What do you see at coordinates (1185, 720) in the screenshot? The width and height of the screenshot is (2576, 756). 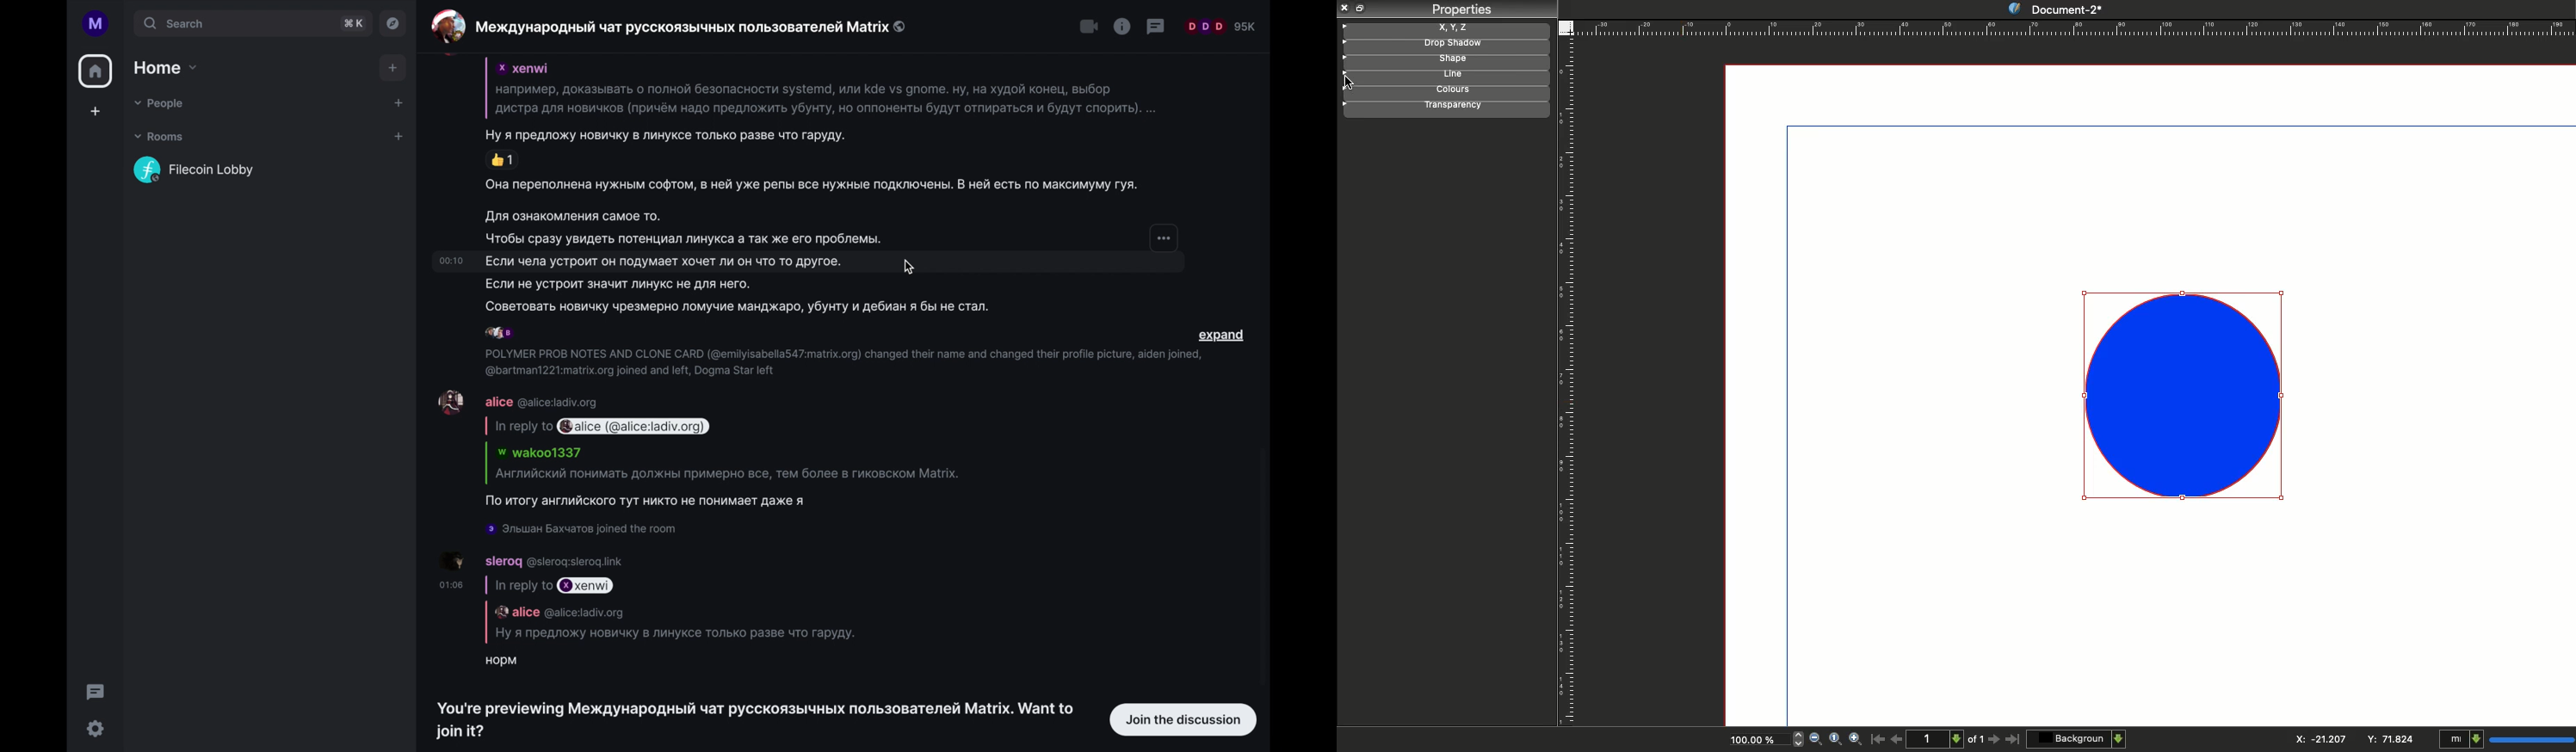 I see `join the discussion` at bounding box center [1185, 720].